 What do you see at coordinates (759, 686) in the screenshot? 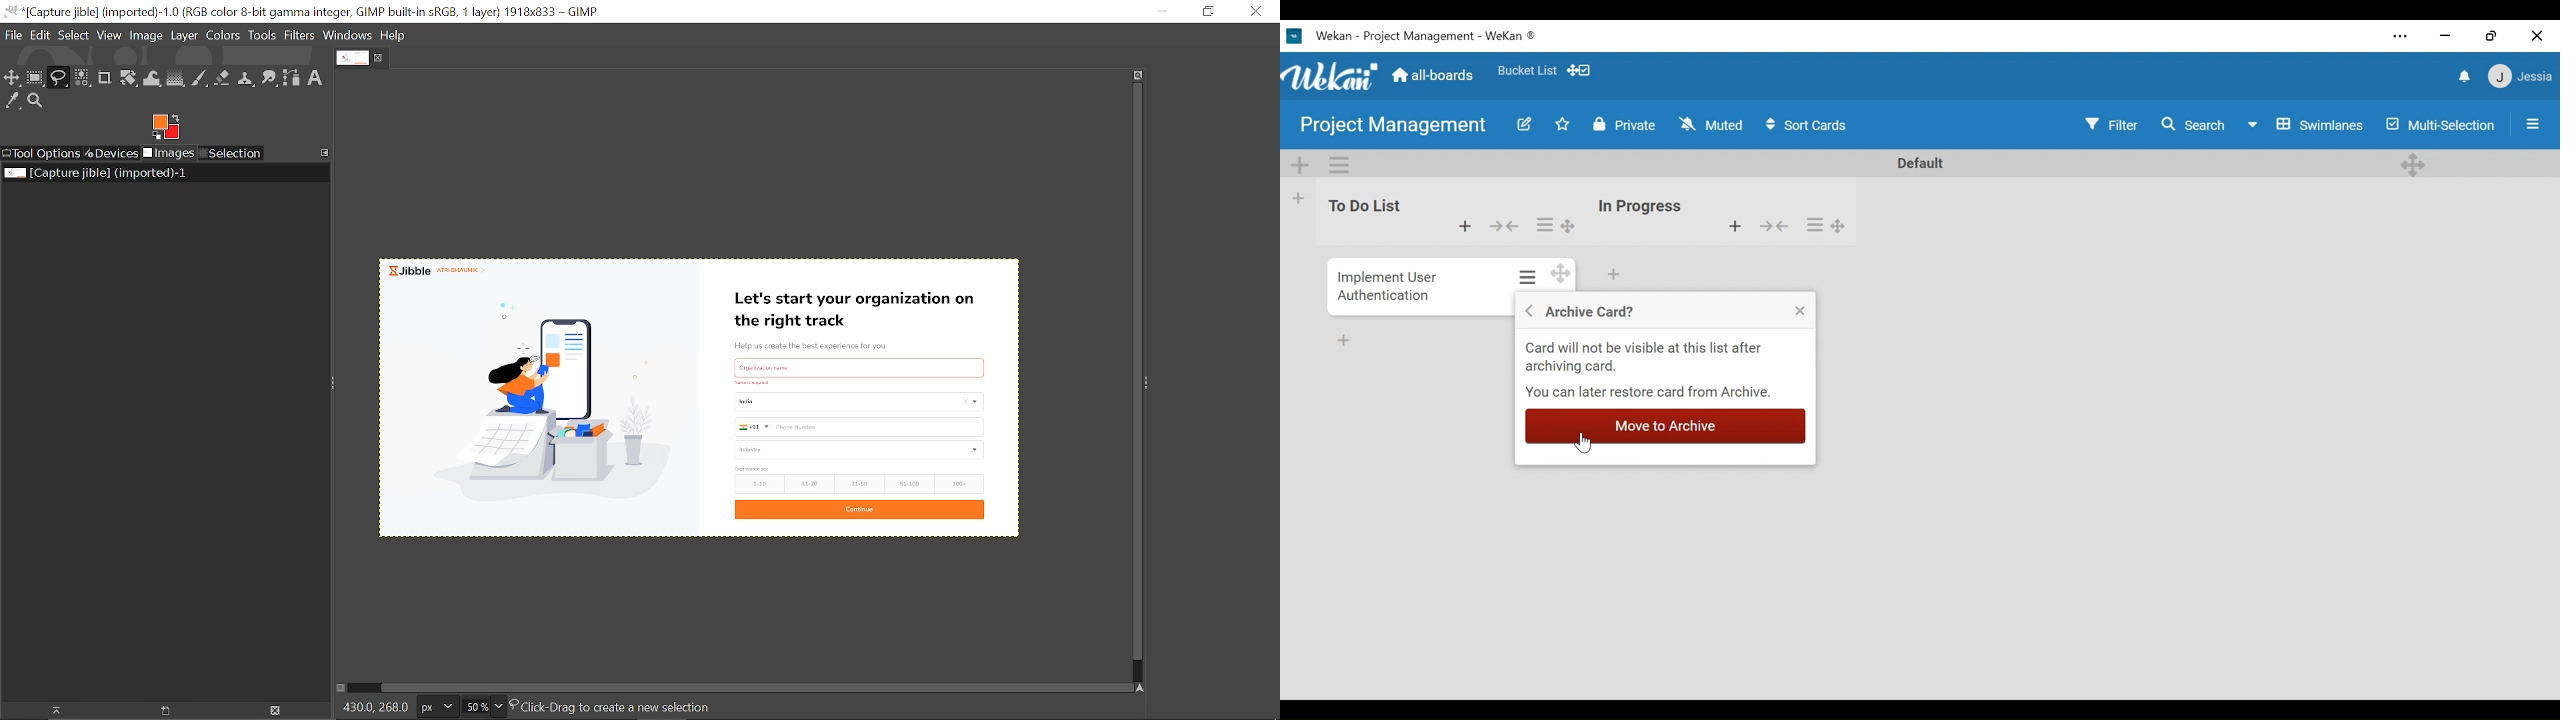
I see `Horizontal scrollbar` at bounding box center [759, 686].